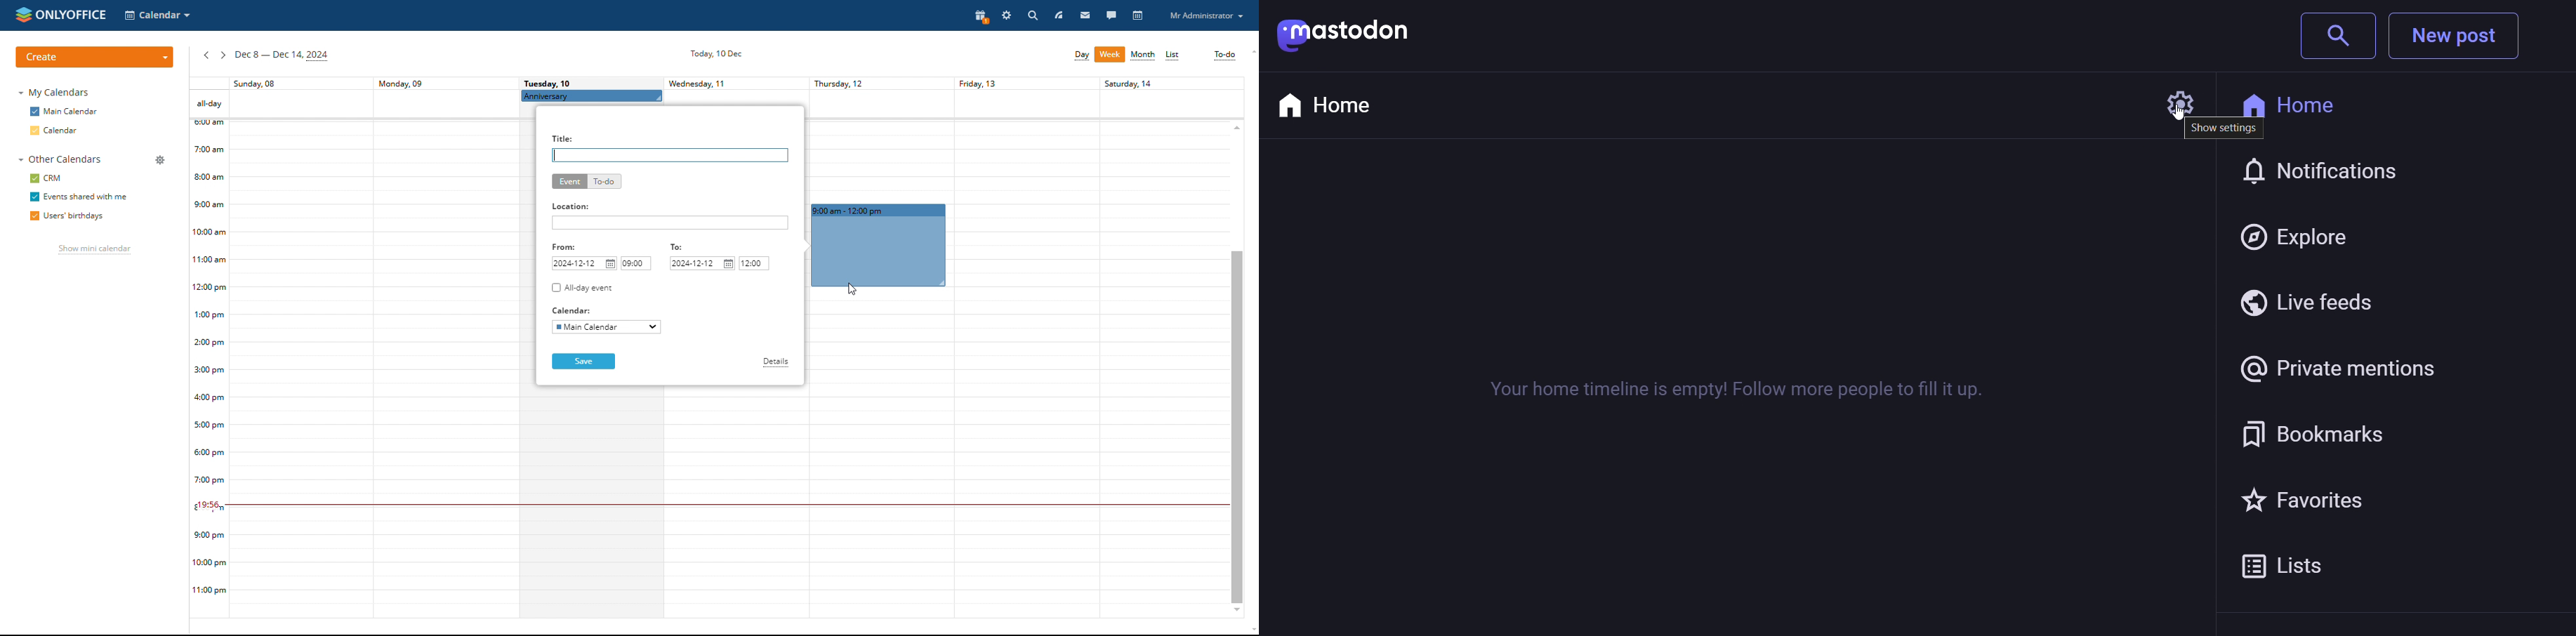  I want to click on feed, so click(1058, 14).